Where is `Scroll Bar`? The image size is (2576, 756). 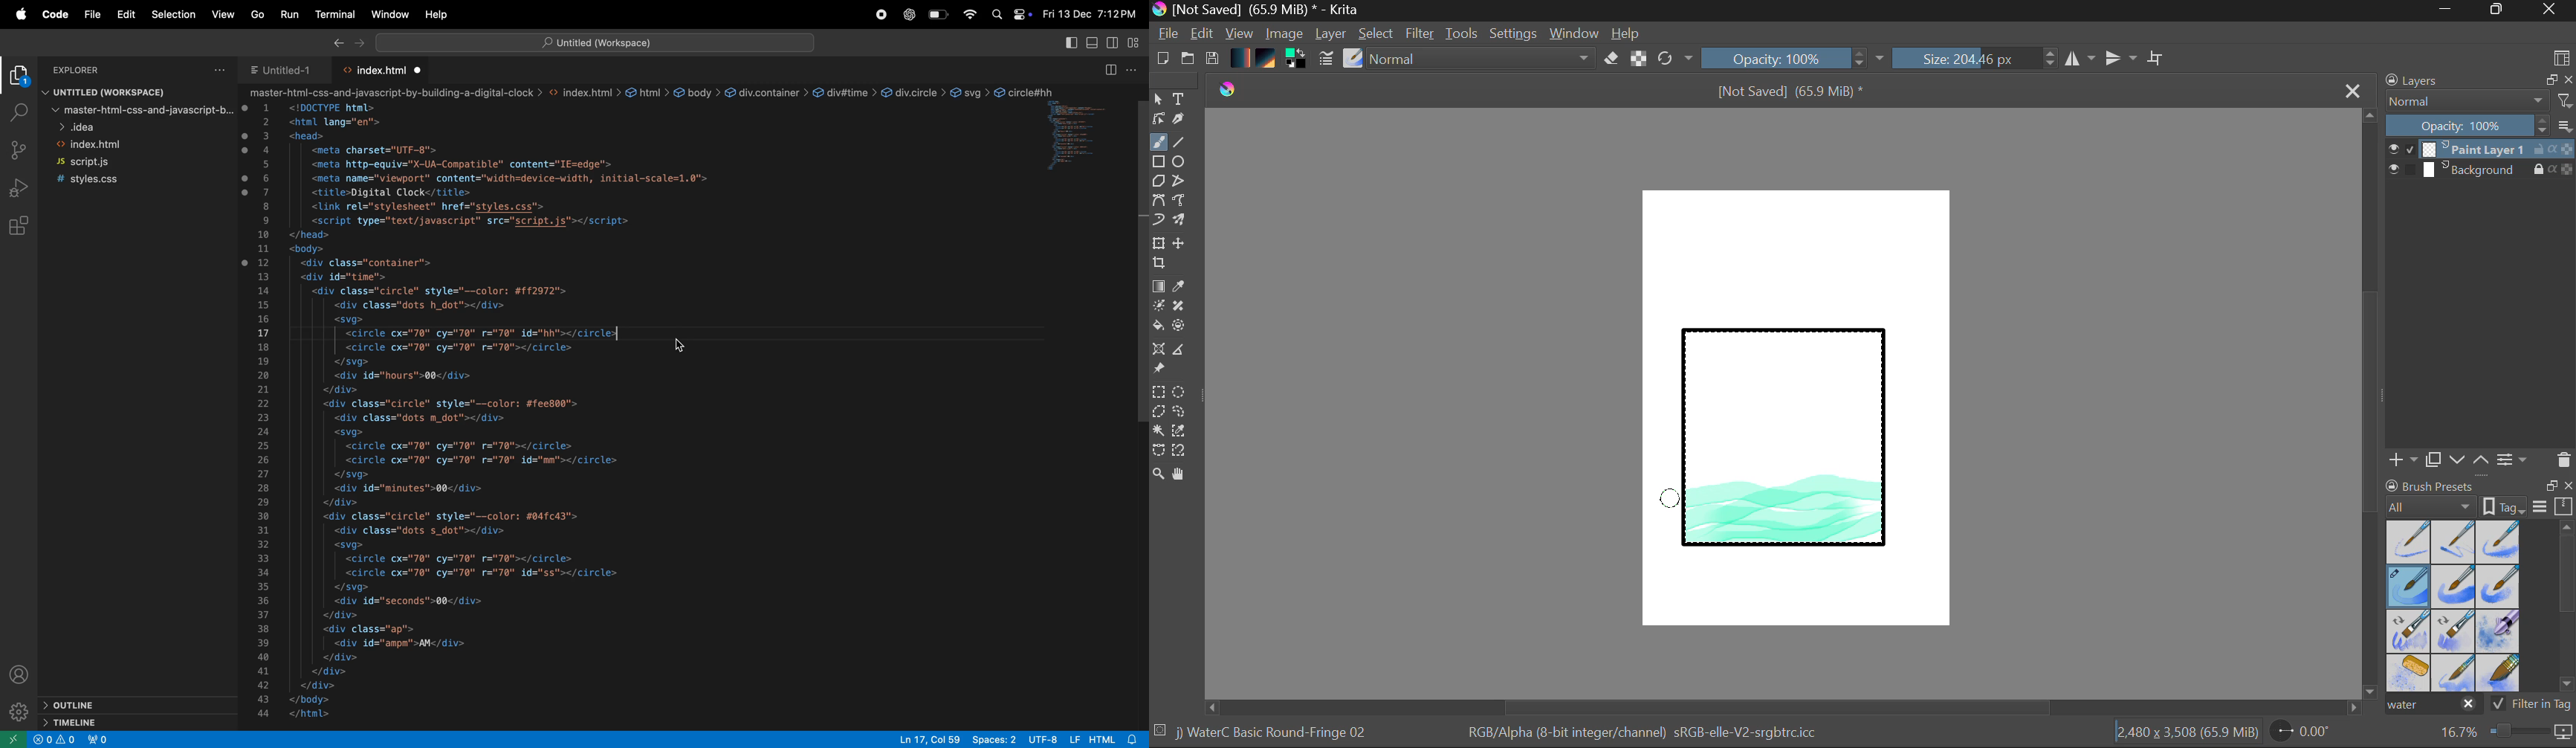 Scroll Bar is located at coordinates (1784, 707).